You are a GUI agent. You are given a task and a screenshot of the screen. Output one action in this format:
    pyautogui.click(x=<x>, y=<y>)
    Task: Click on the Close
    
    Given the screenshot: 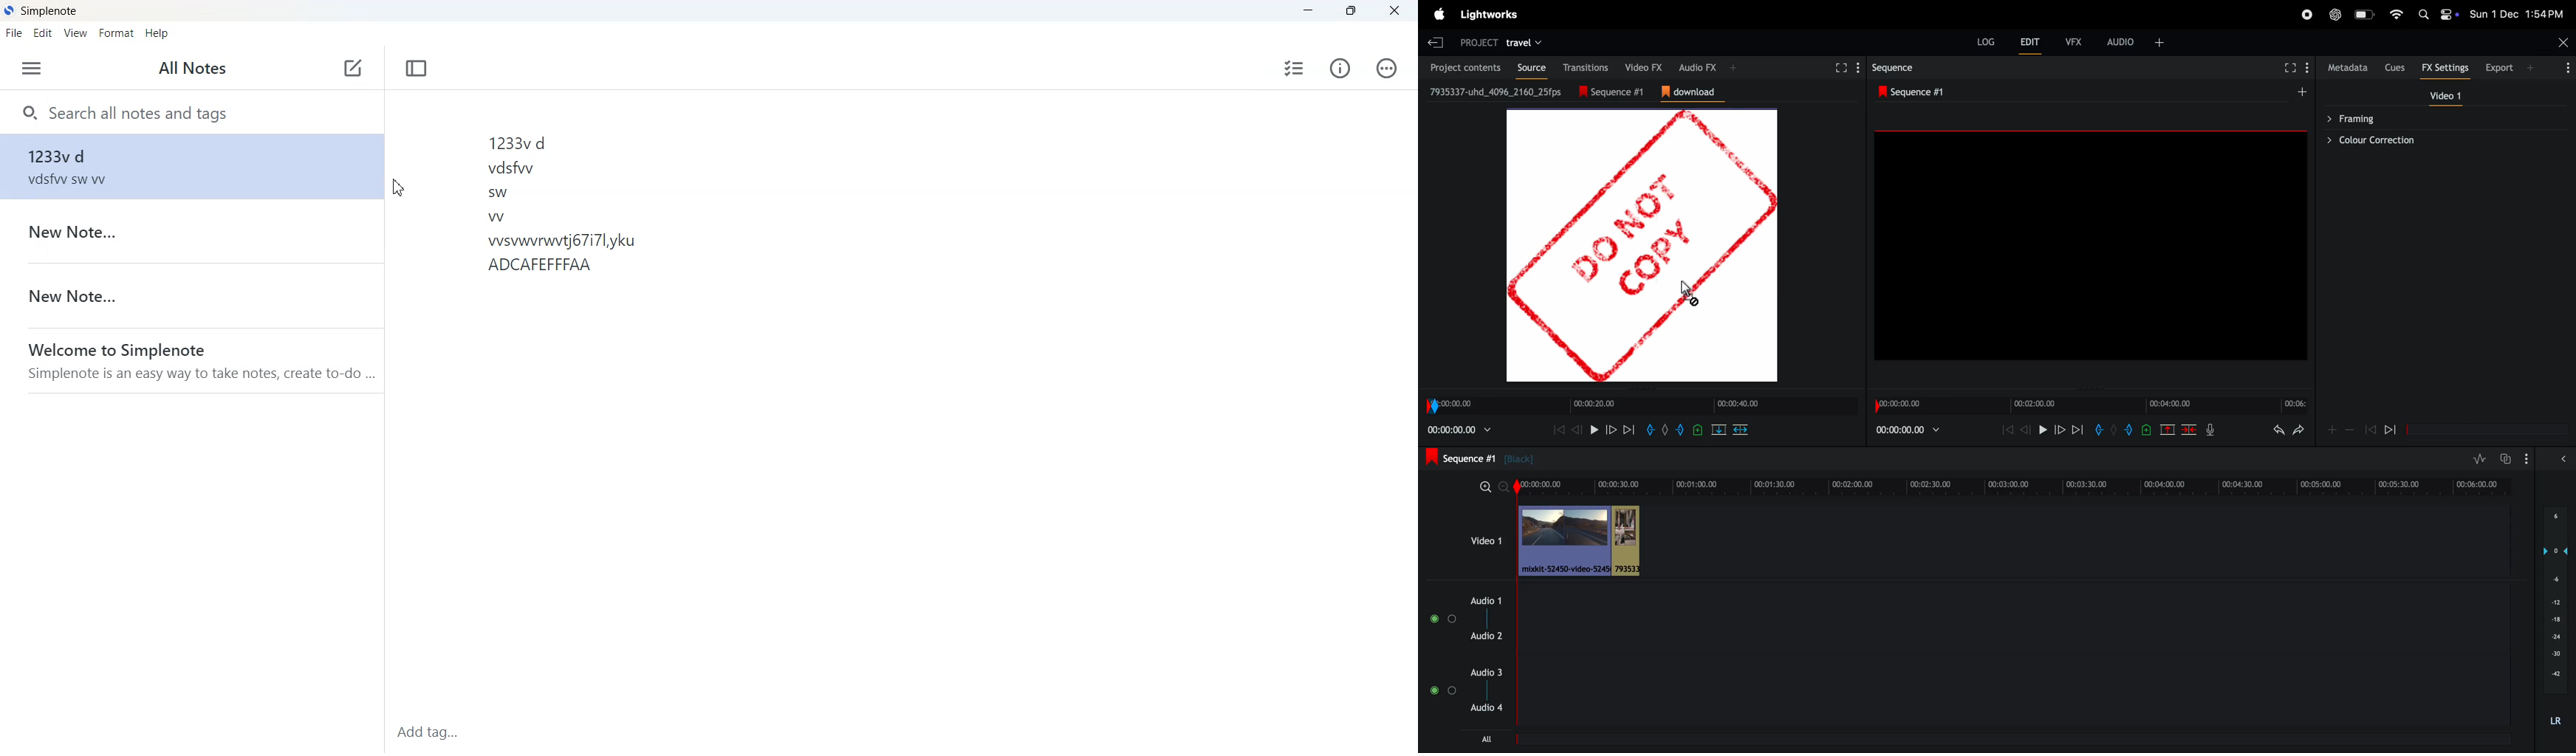 What is the action you would take?
    pyautogui.click(x=1393, y=11)
    